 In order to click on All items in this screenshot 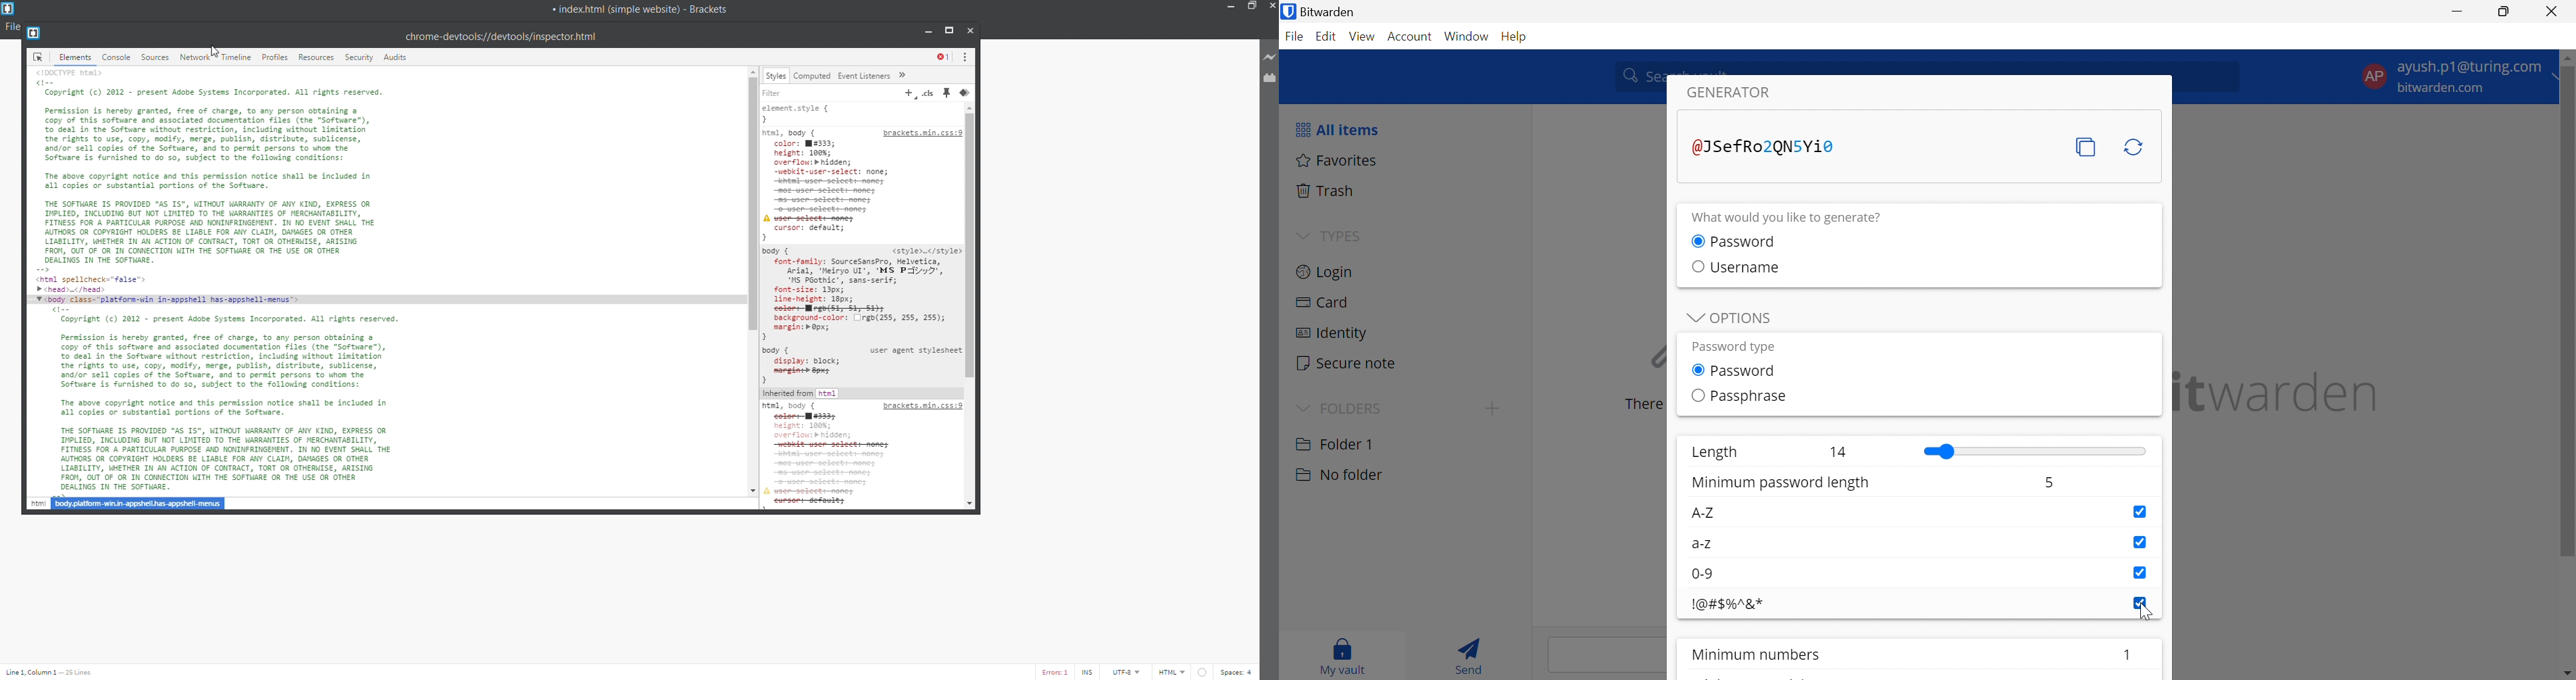, I will do `click(1338, 130)`.